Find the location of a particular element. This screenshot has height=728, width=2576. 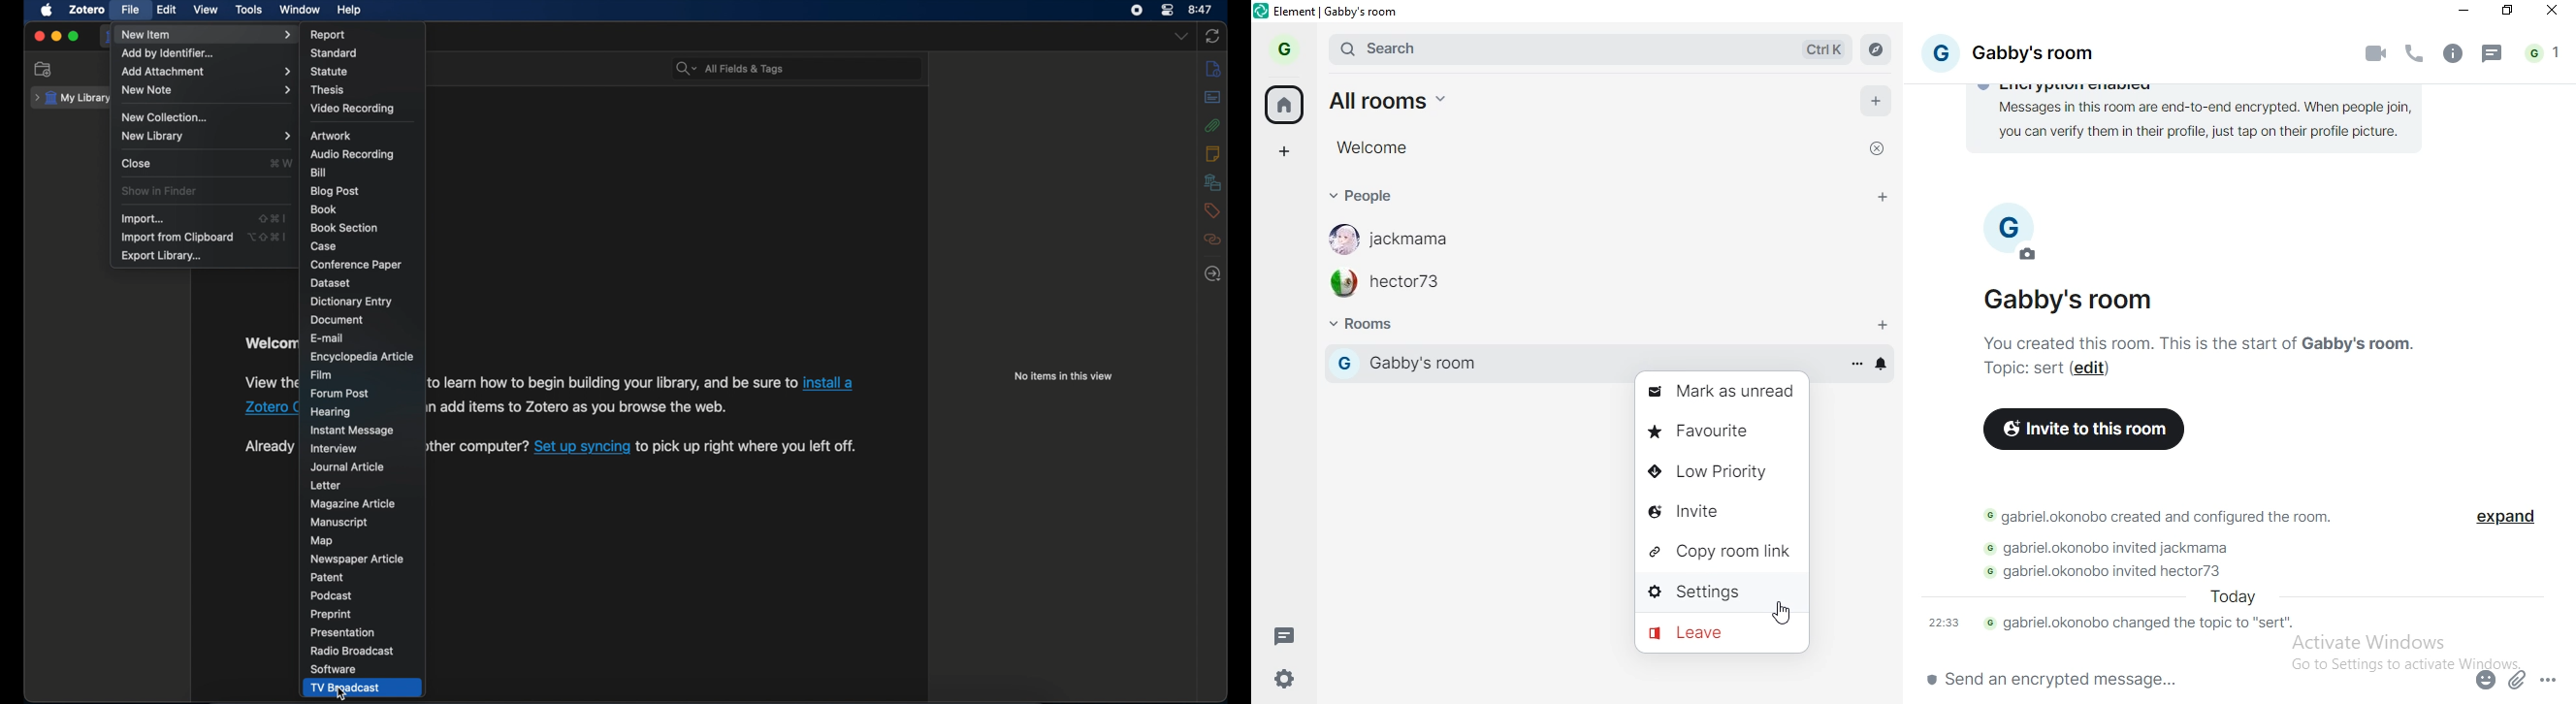

search dropdown is located at coordinates (686, 69).